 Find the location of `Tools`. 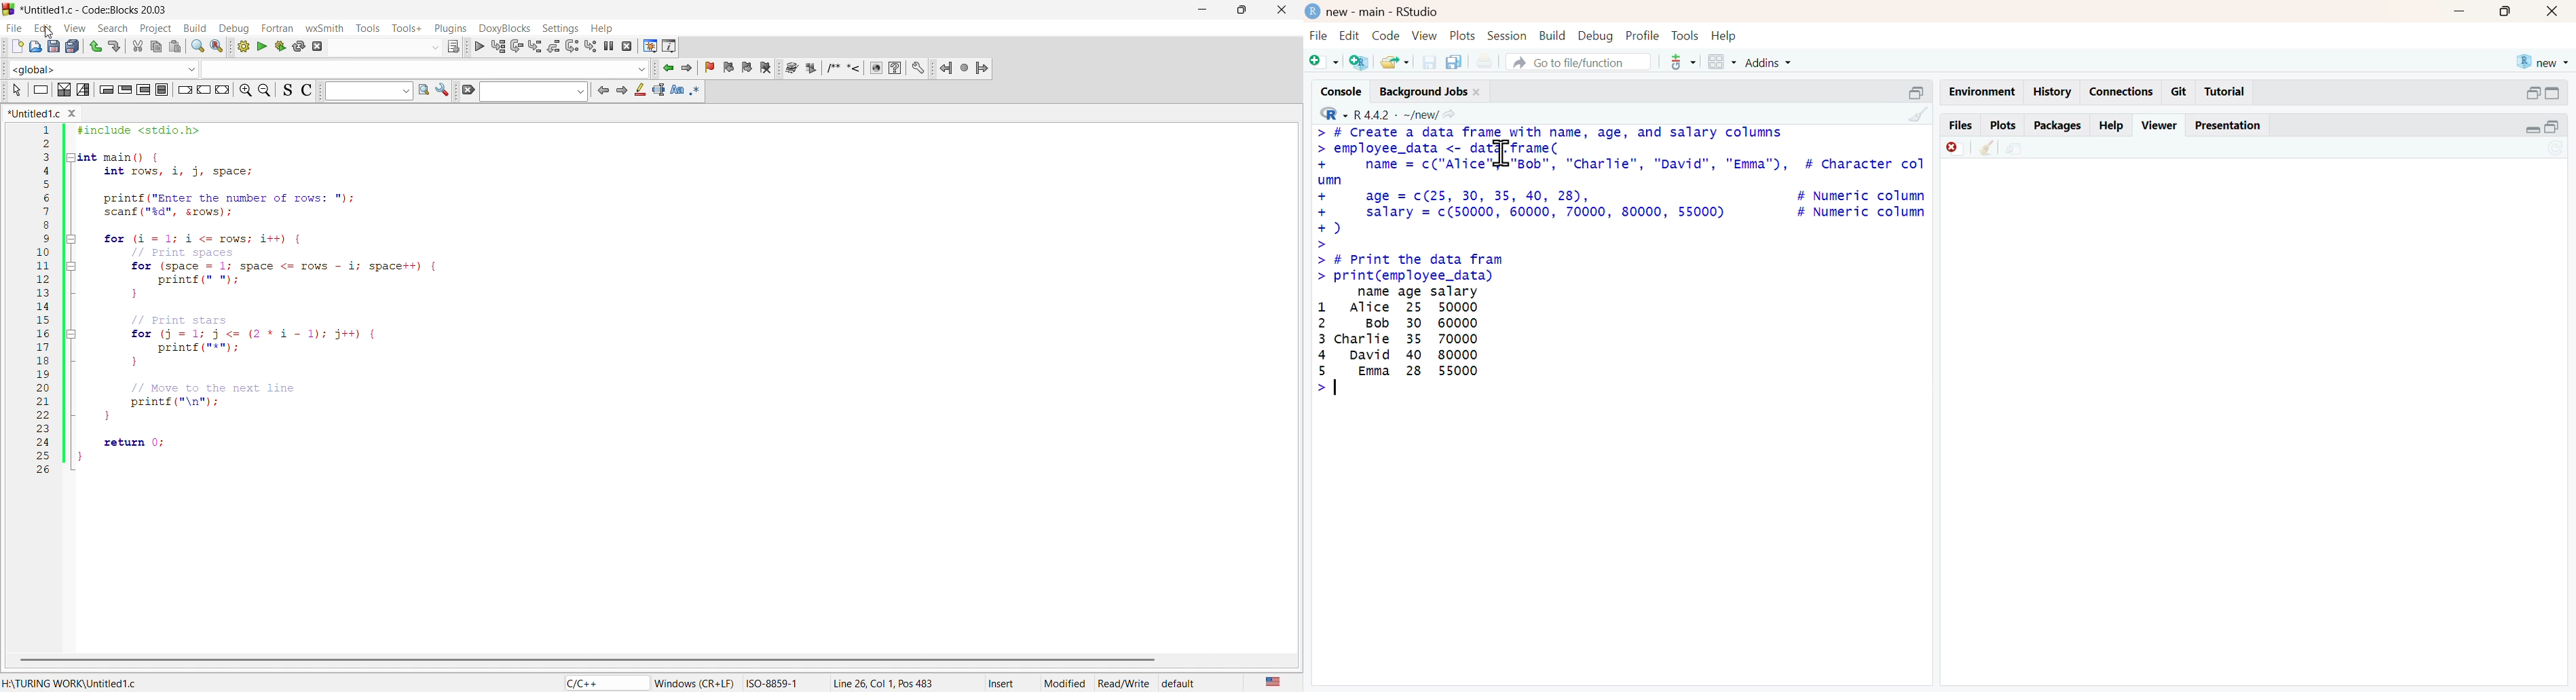

Tools is located at coordinates (1683, 34).